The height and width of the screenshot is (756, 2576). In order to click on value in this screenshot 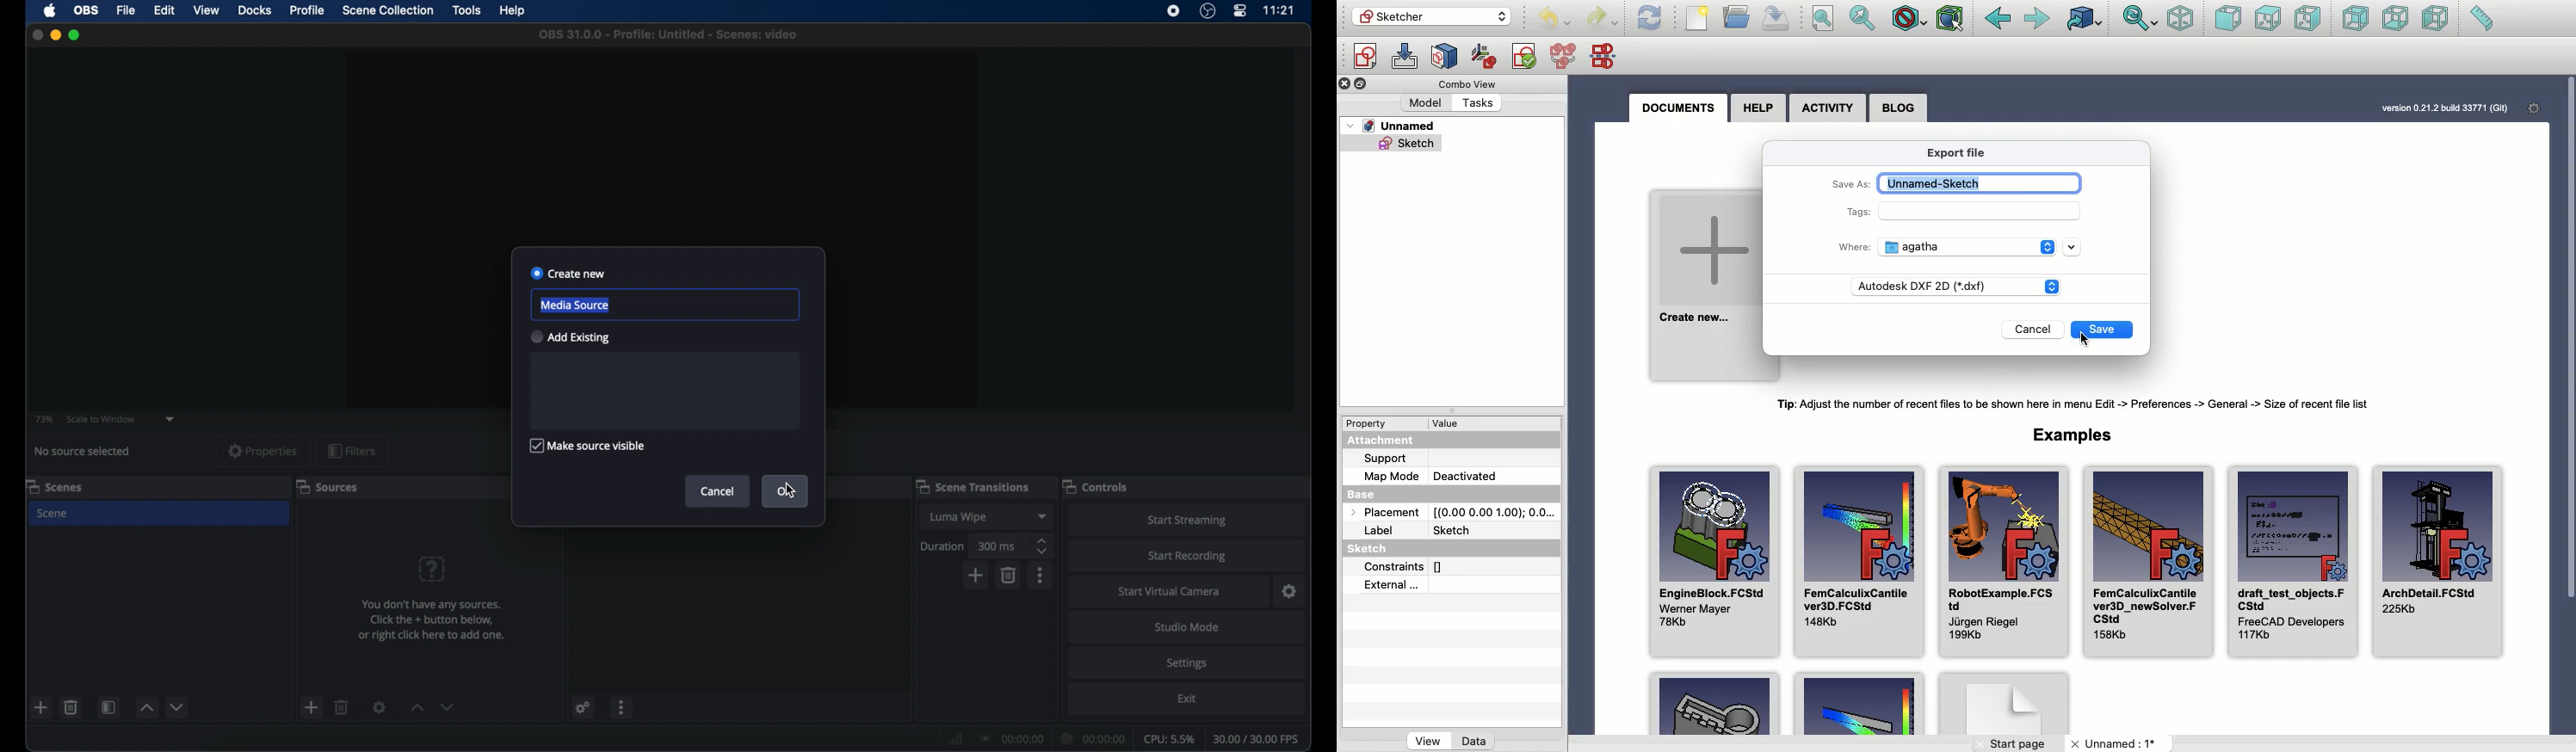, I will do `click(1449, 424)`.